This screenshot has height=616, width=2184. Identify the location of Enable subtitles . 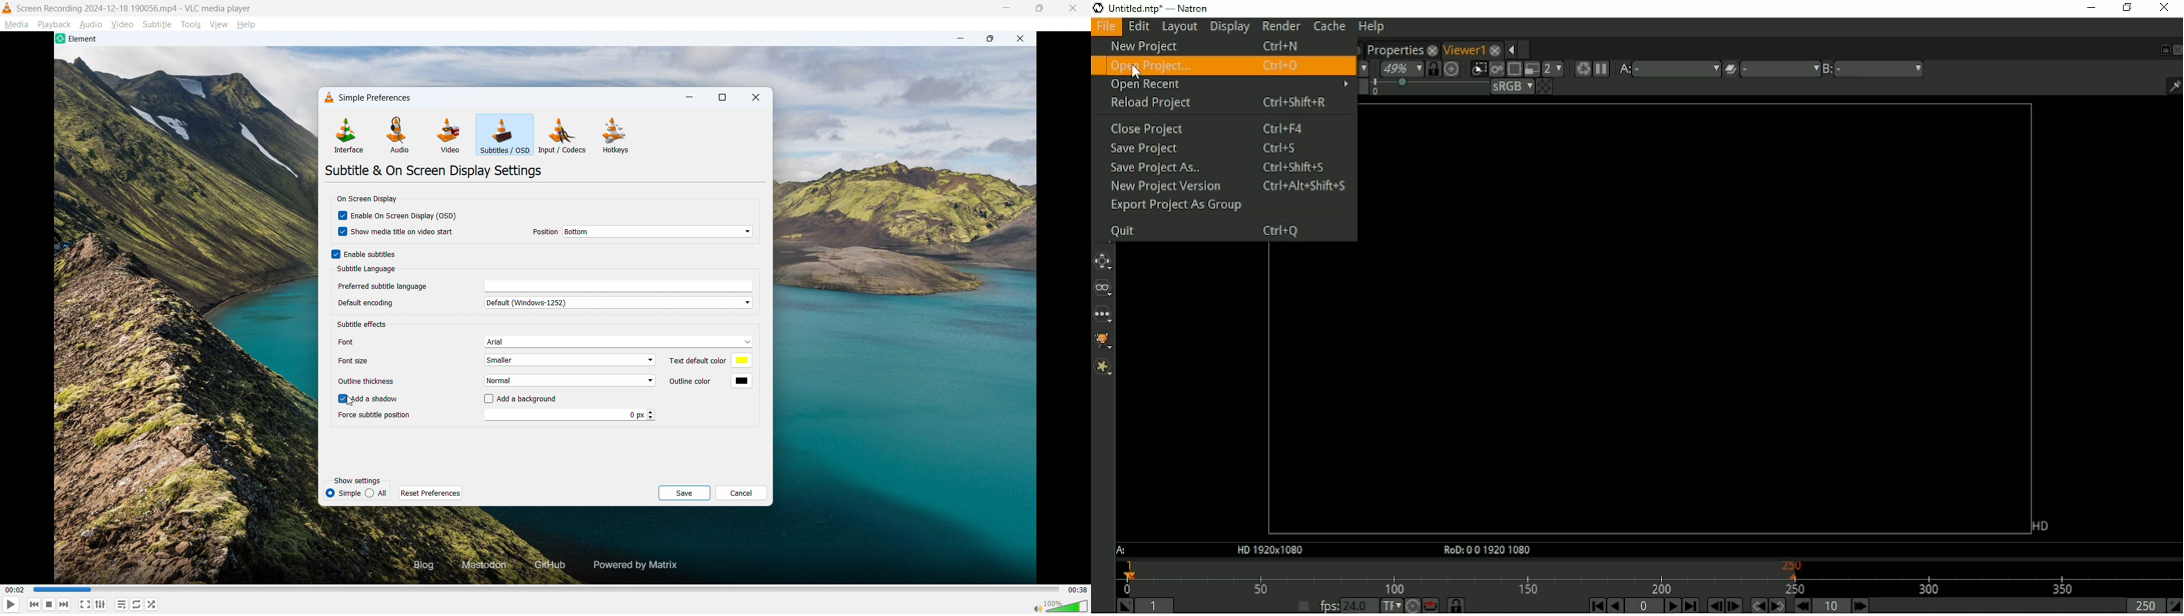
(372, 254).